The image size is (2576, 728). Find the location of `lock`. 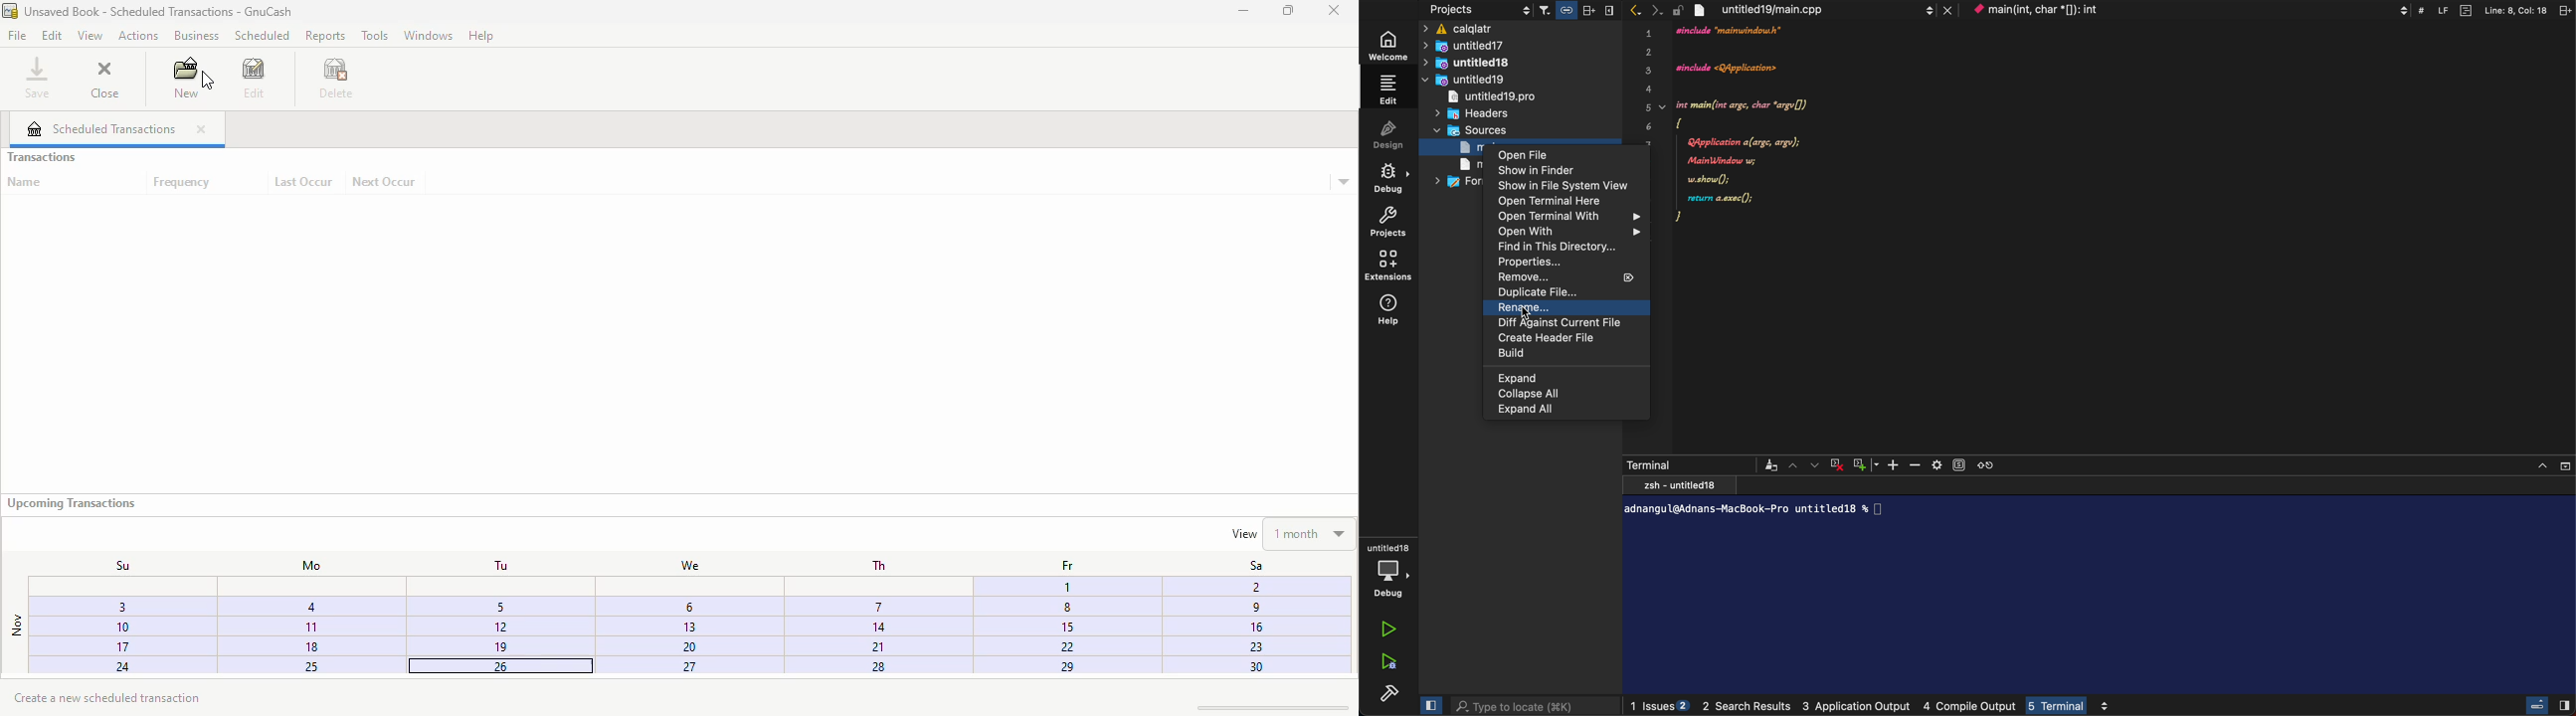

lock is located at coordinates (1677, 9).